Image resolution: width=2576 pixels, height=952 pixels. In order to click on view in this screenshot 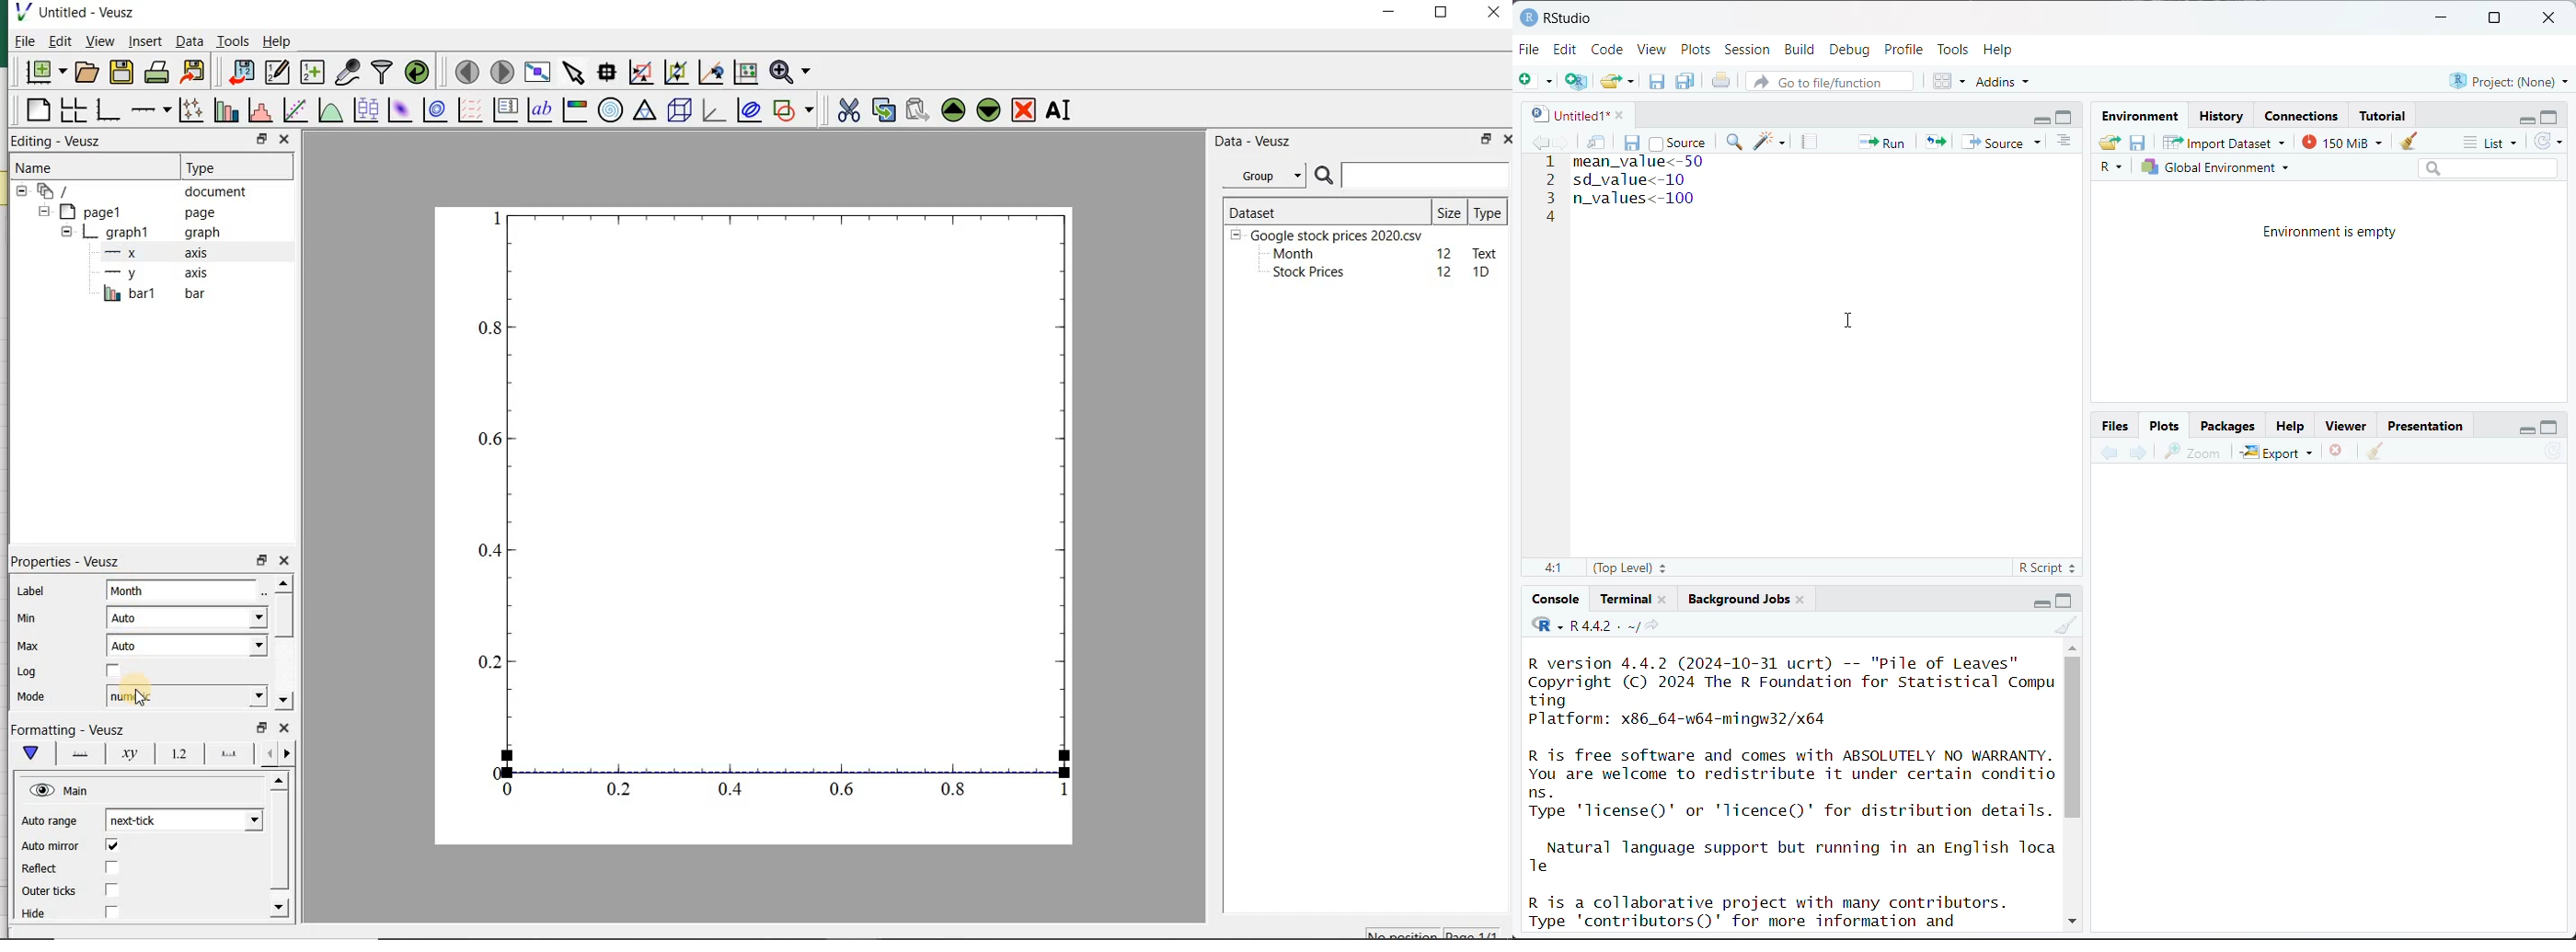, I will do `click(100, 42)`.